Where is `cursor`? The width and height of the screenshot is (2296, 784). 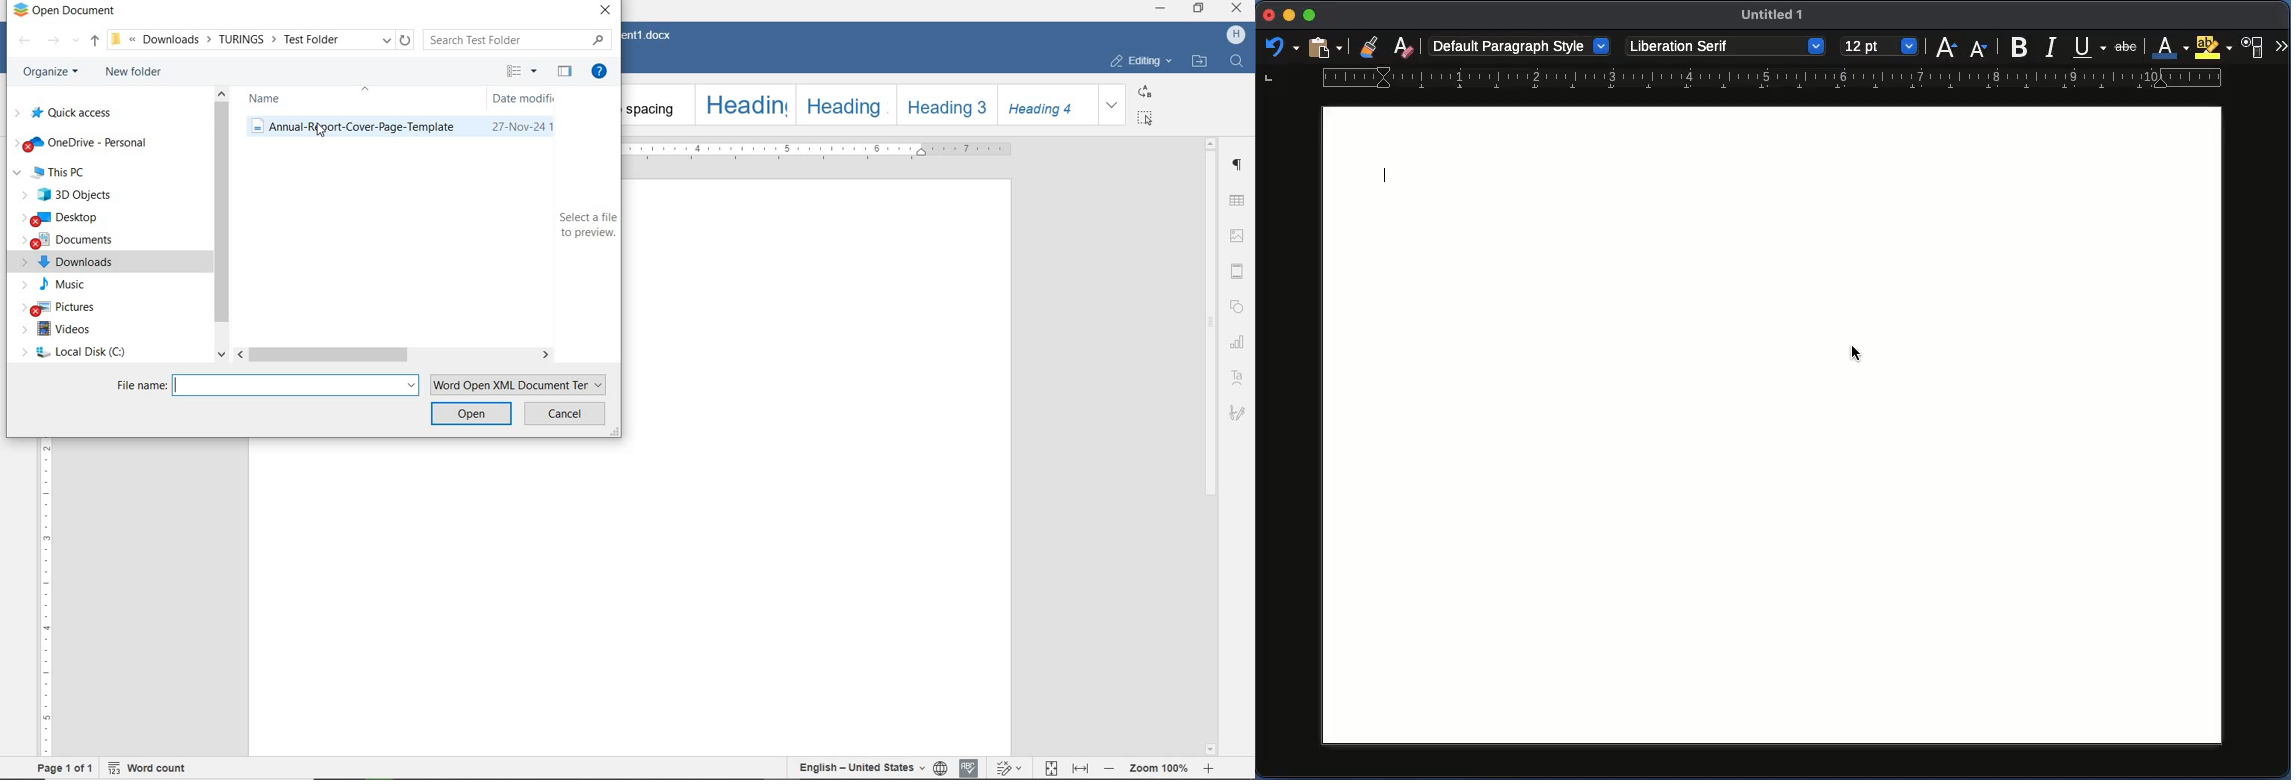 cursor is located at coordinates (321, 132).